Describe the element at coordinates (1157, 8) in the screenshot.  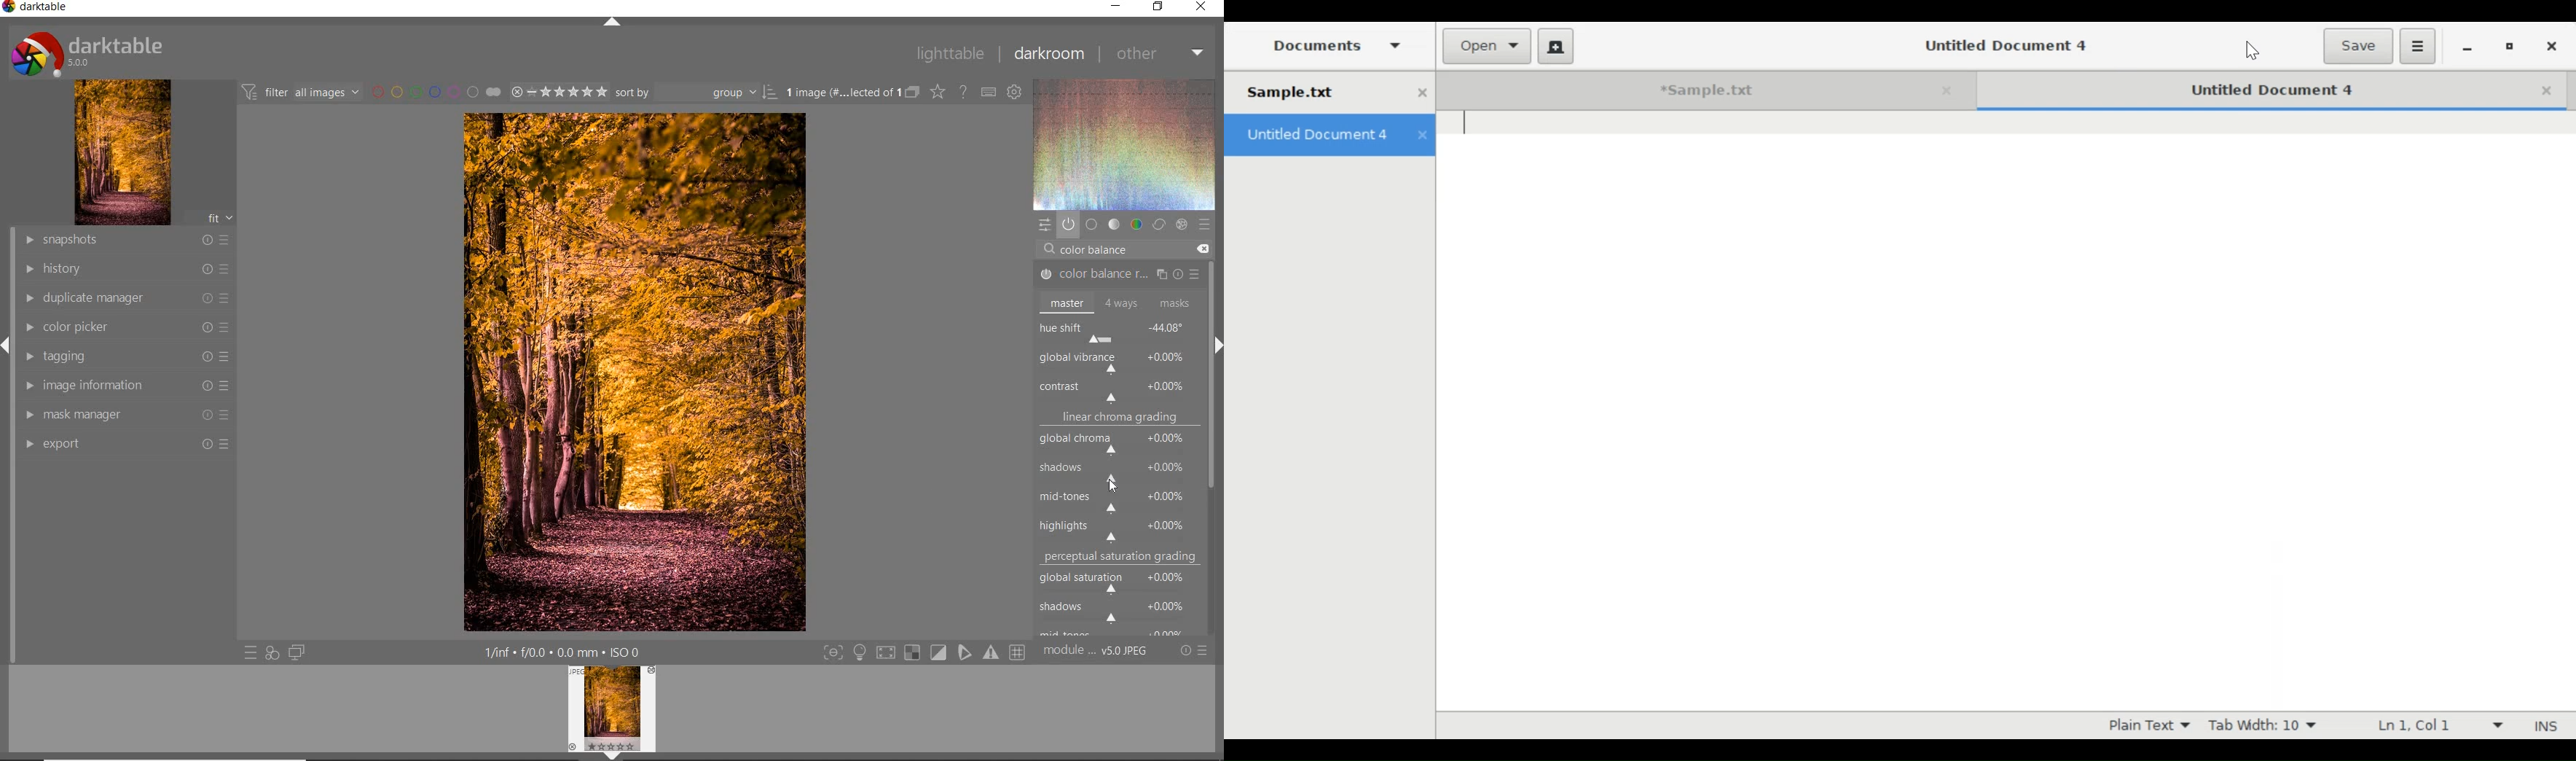
I see `restore` at that location.